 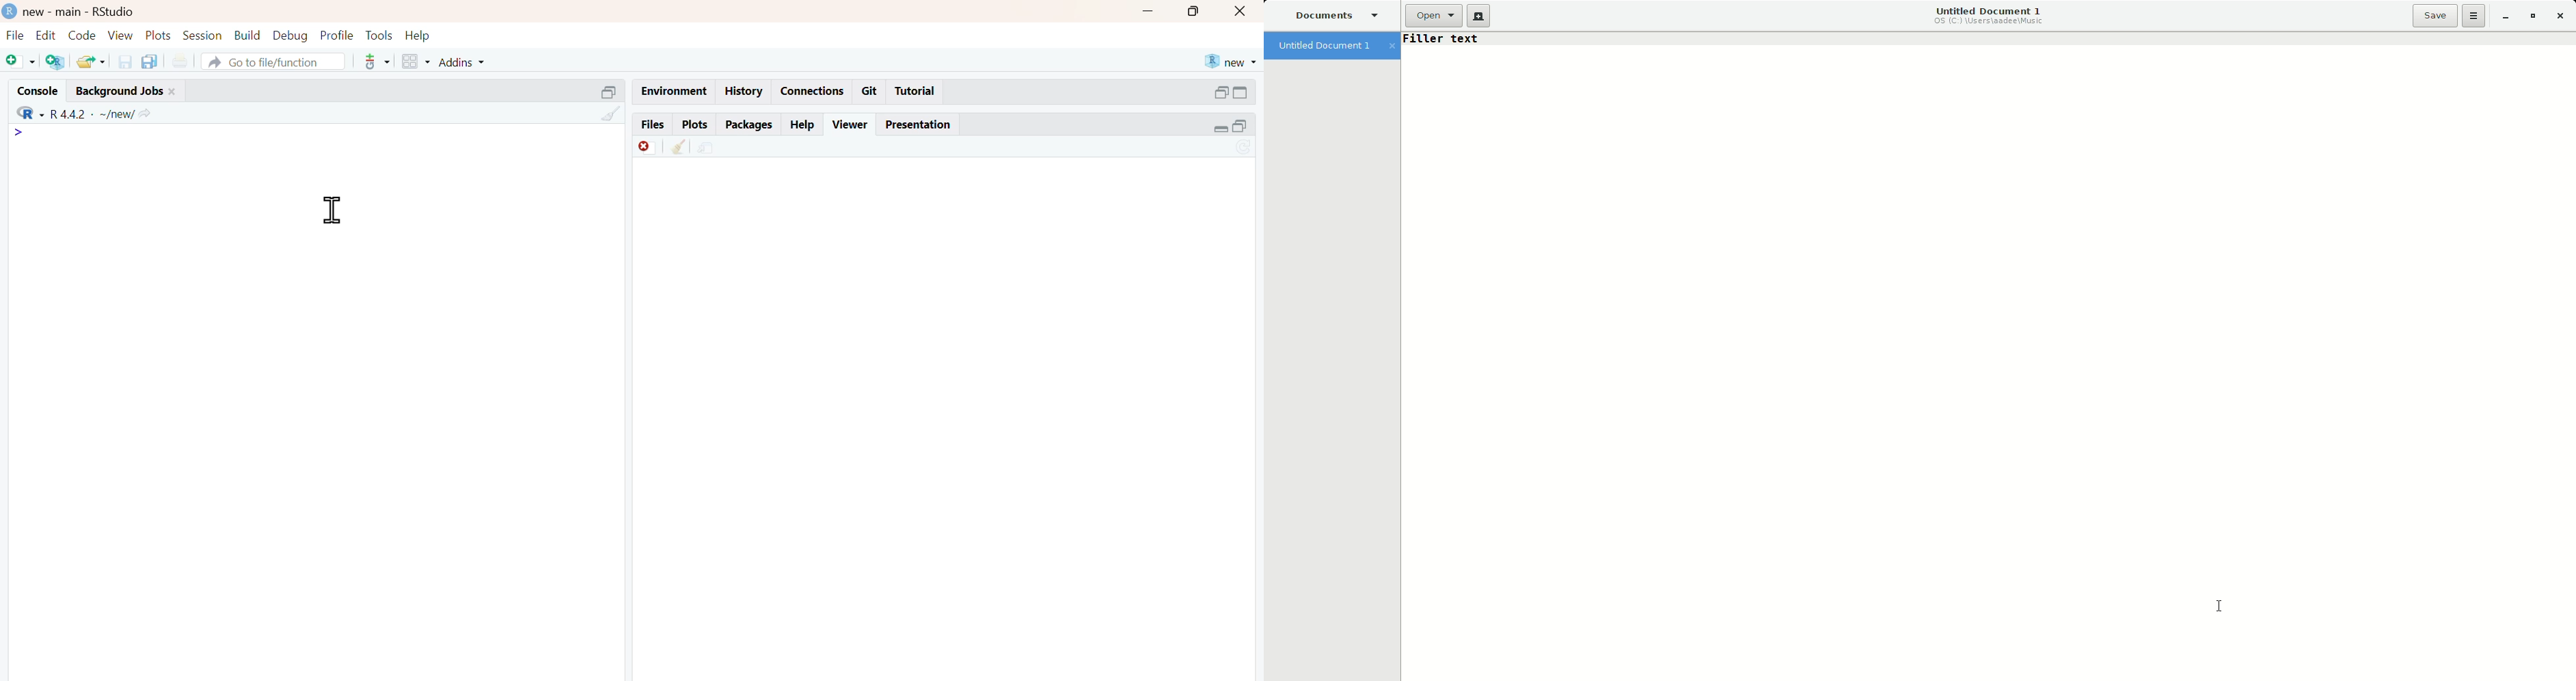 What do you see at coordinates (1240, 126) in the screenshot?
I see `open in separate window` at bounding box center [1240, 126].